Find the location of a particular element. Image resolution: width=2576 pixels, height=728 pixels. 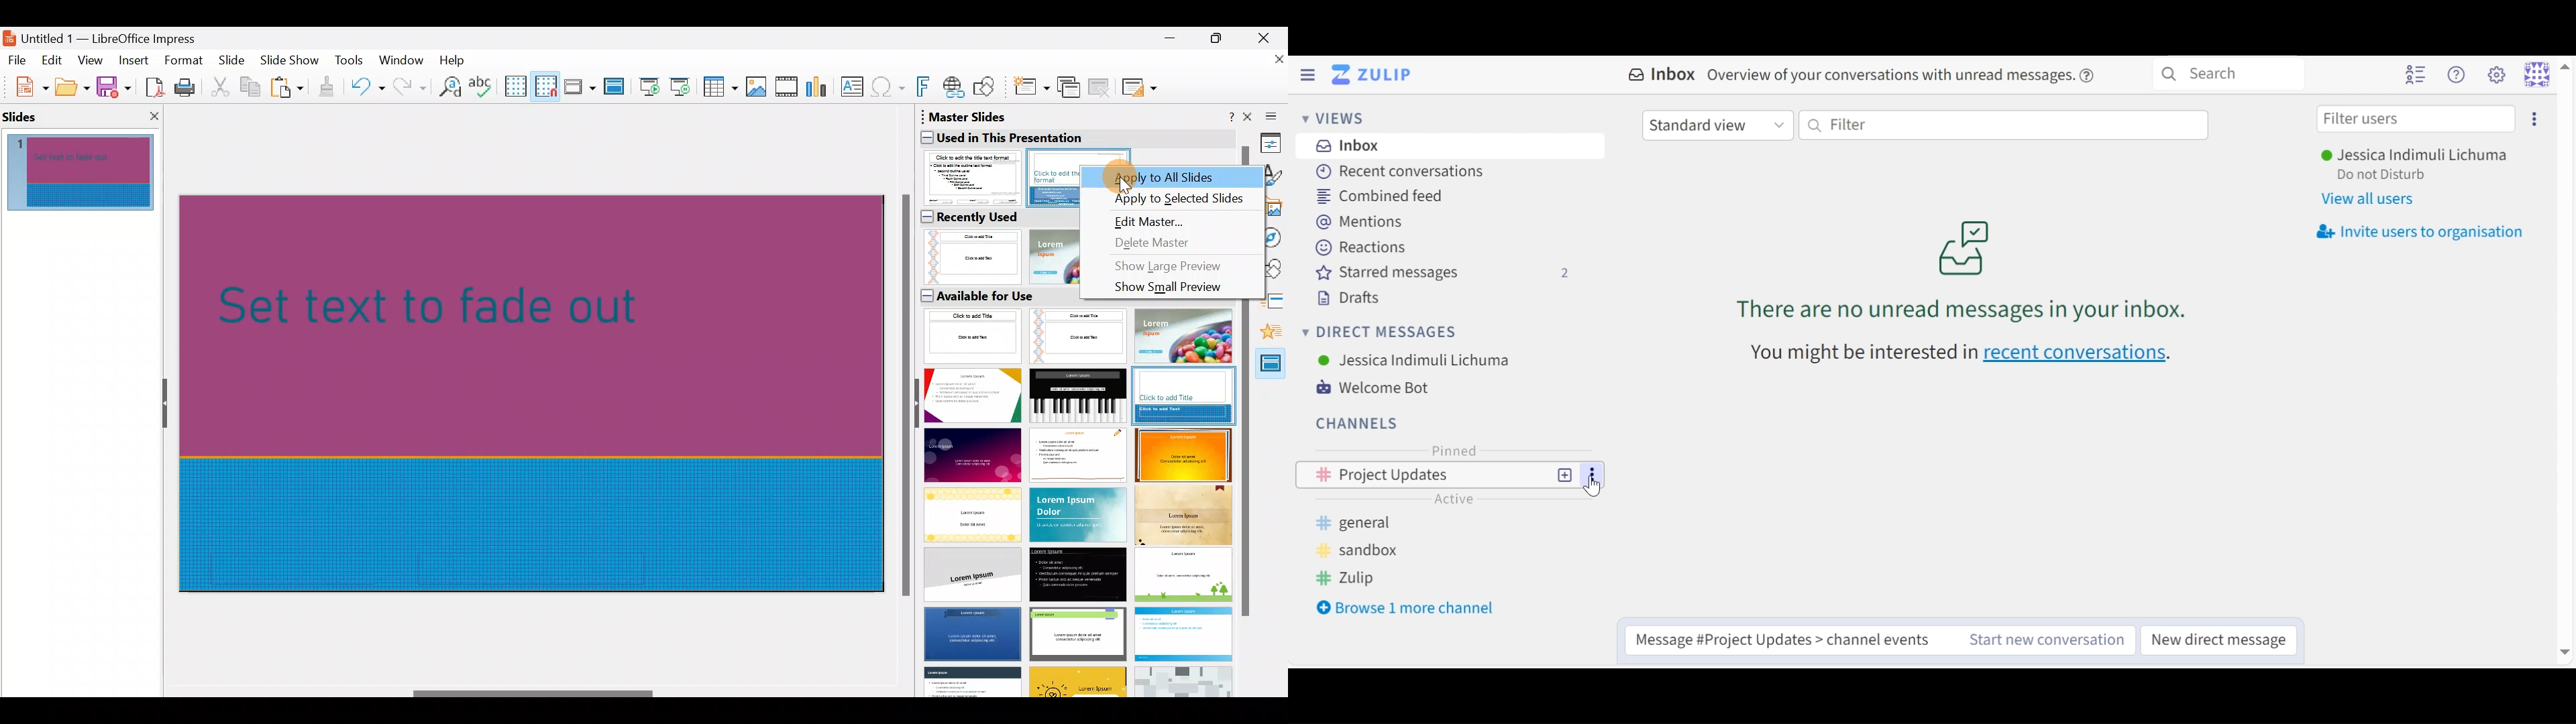

Insert fontwork text is located at coordinates (925, 89).